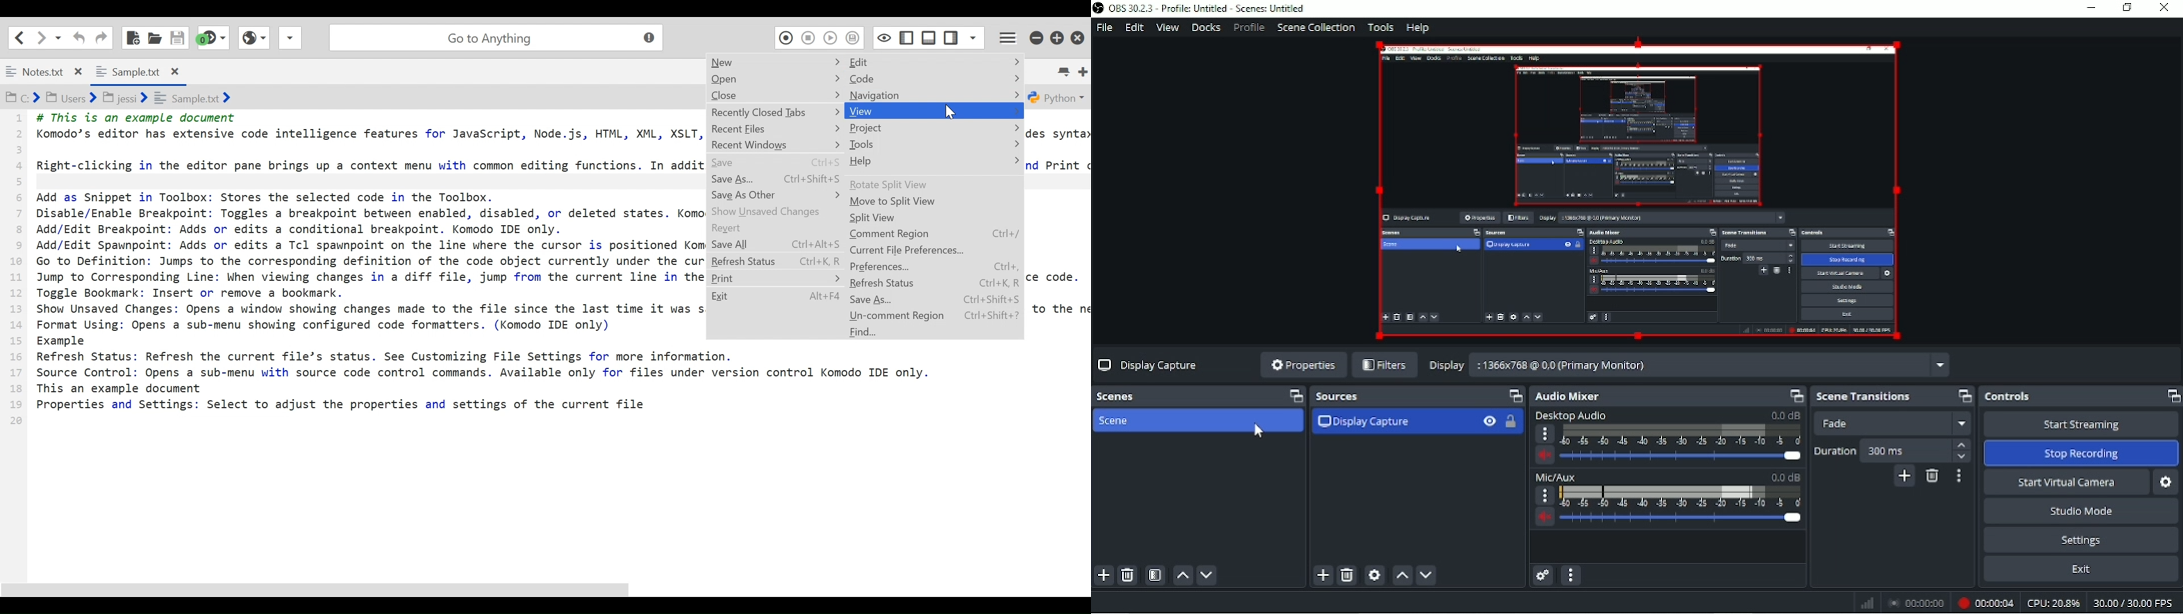  I want to click on Network, so click(1867, 604).